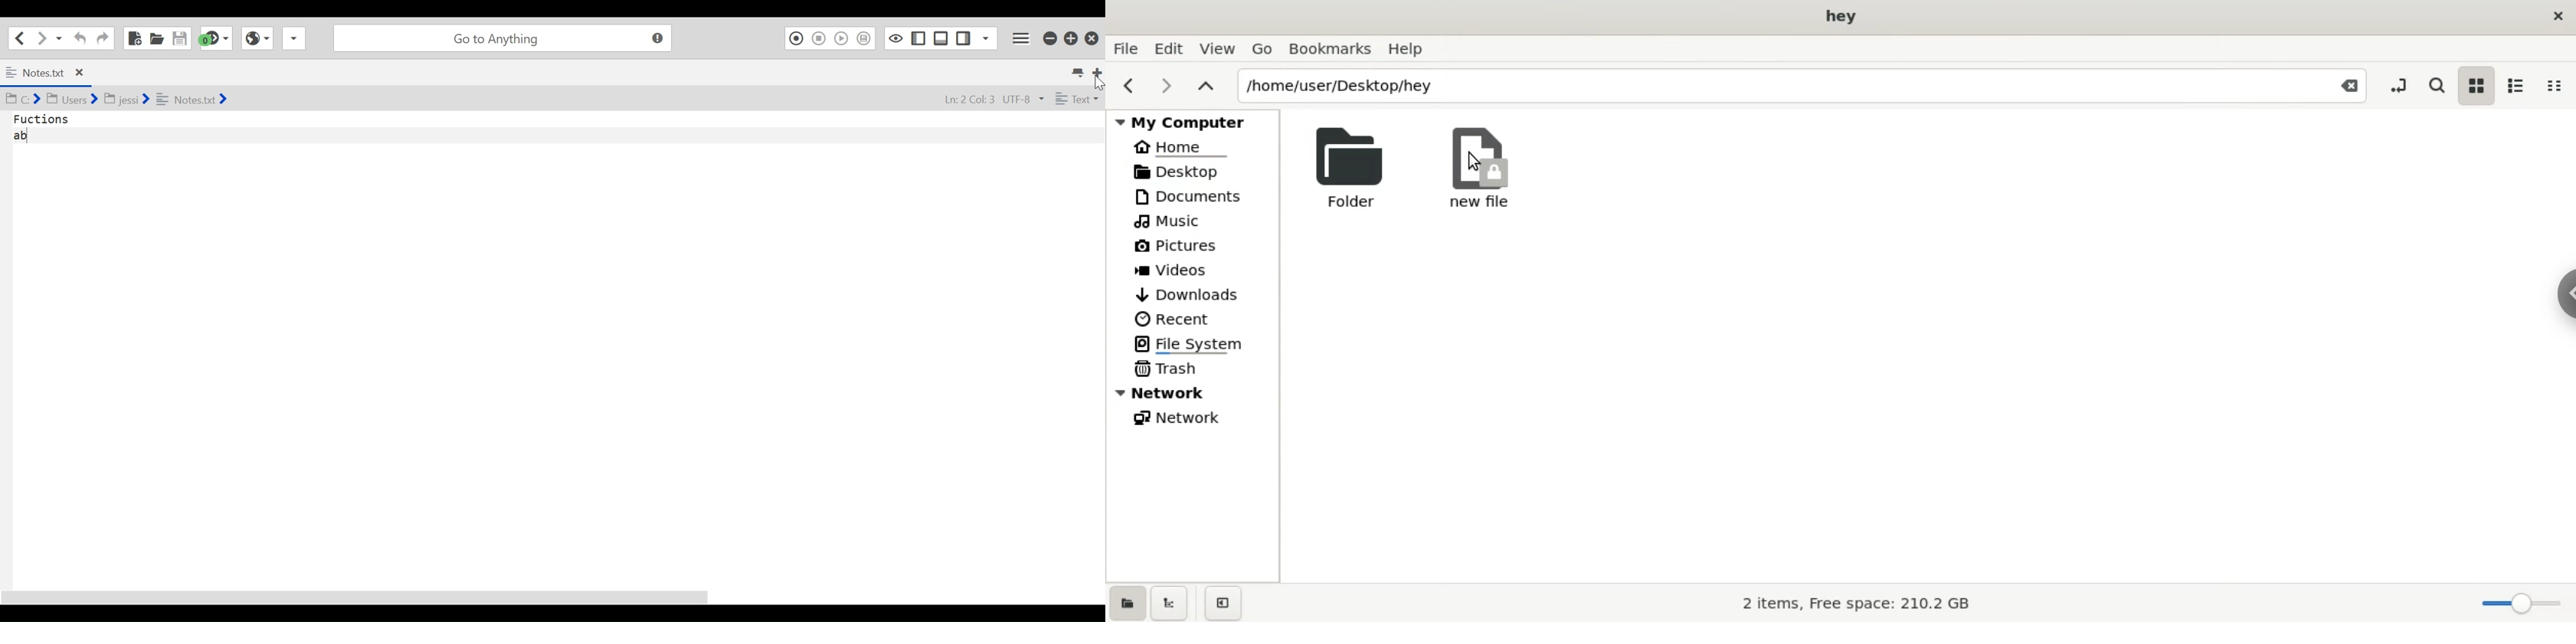 Image resolution: width=2576 pixels, height=644 pixels. I want to click on Horizontal Scroll bar, so click(352, 597).